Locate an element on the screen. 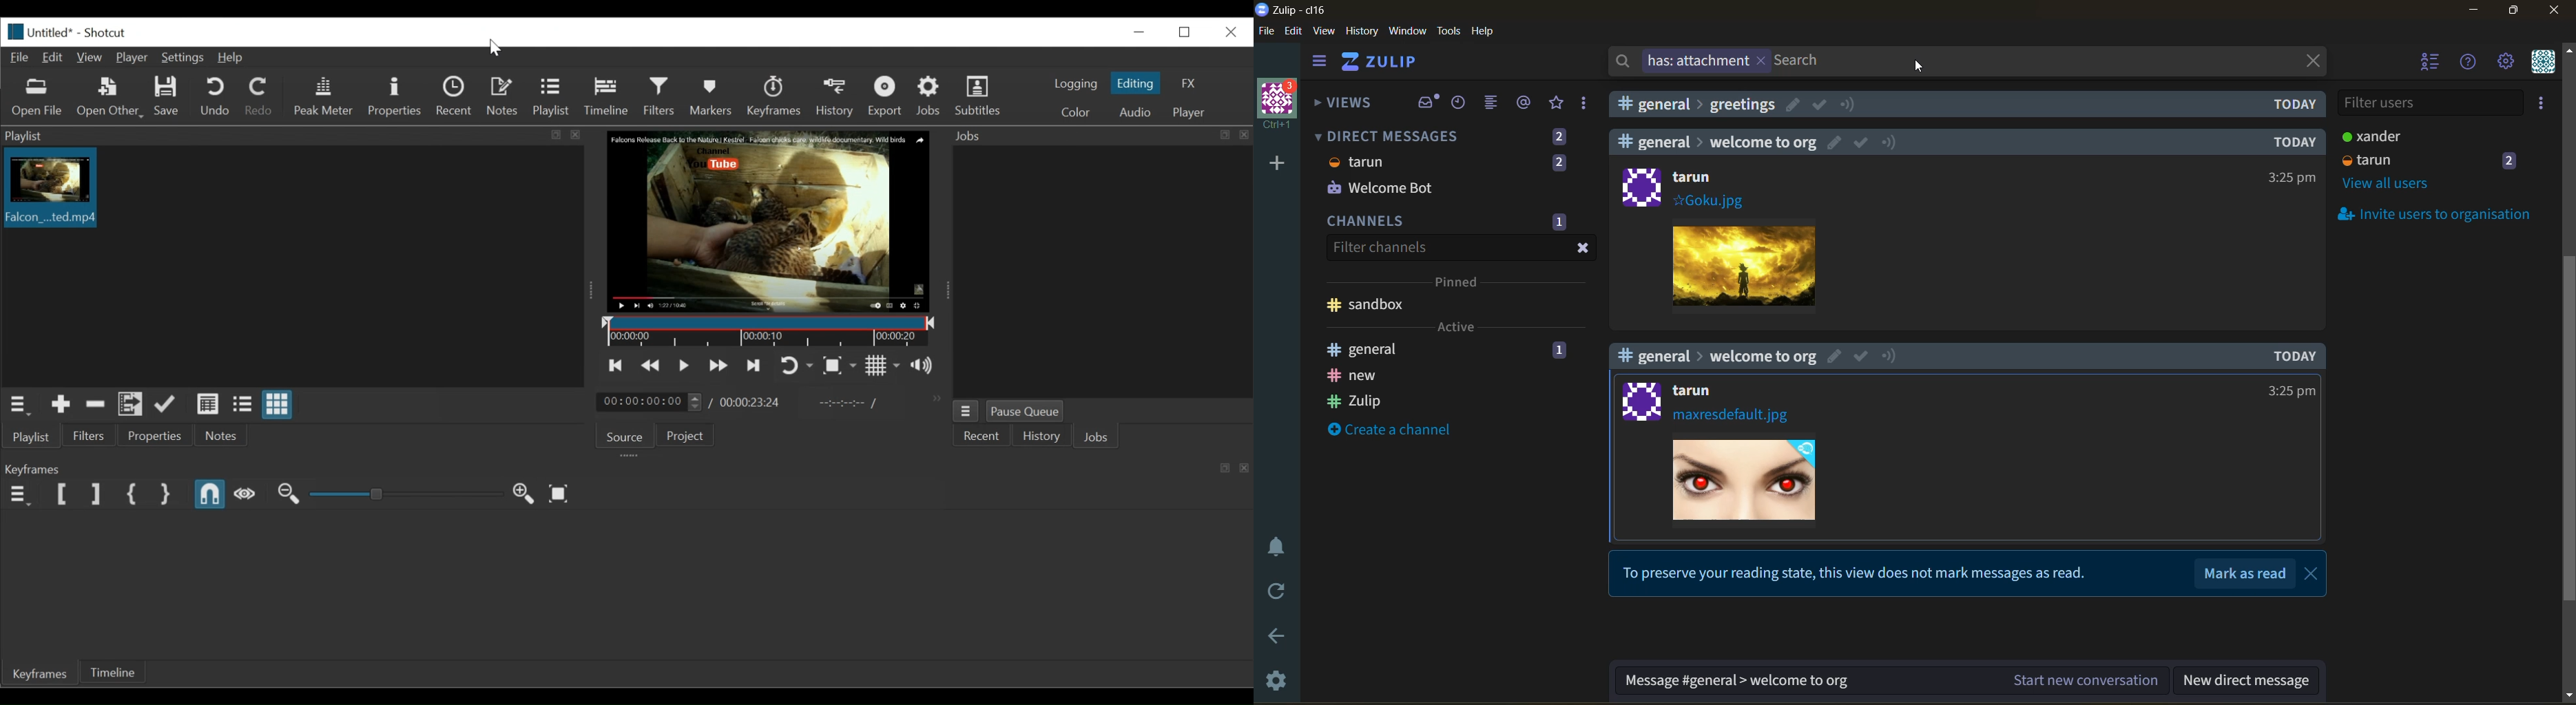 The height and width of the screenshot is (728, 2576). Jobs panel is located at coordinates (1102, 272).